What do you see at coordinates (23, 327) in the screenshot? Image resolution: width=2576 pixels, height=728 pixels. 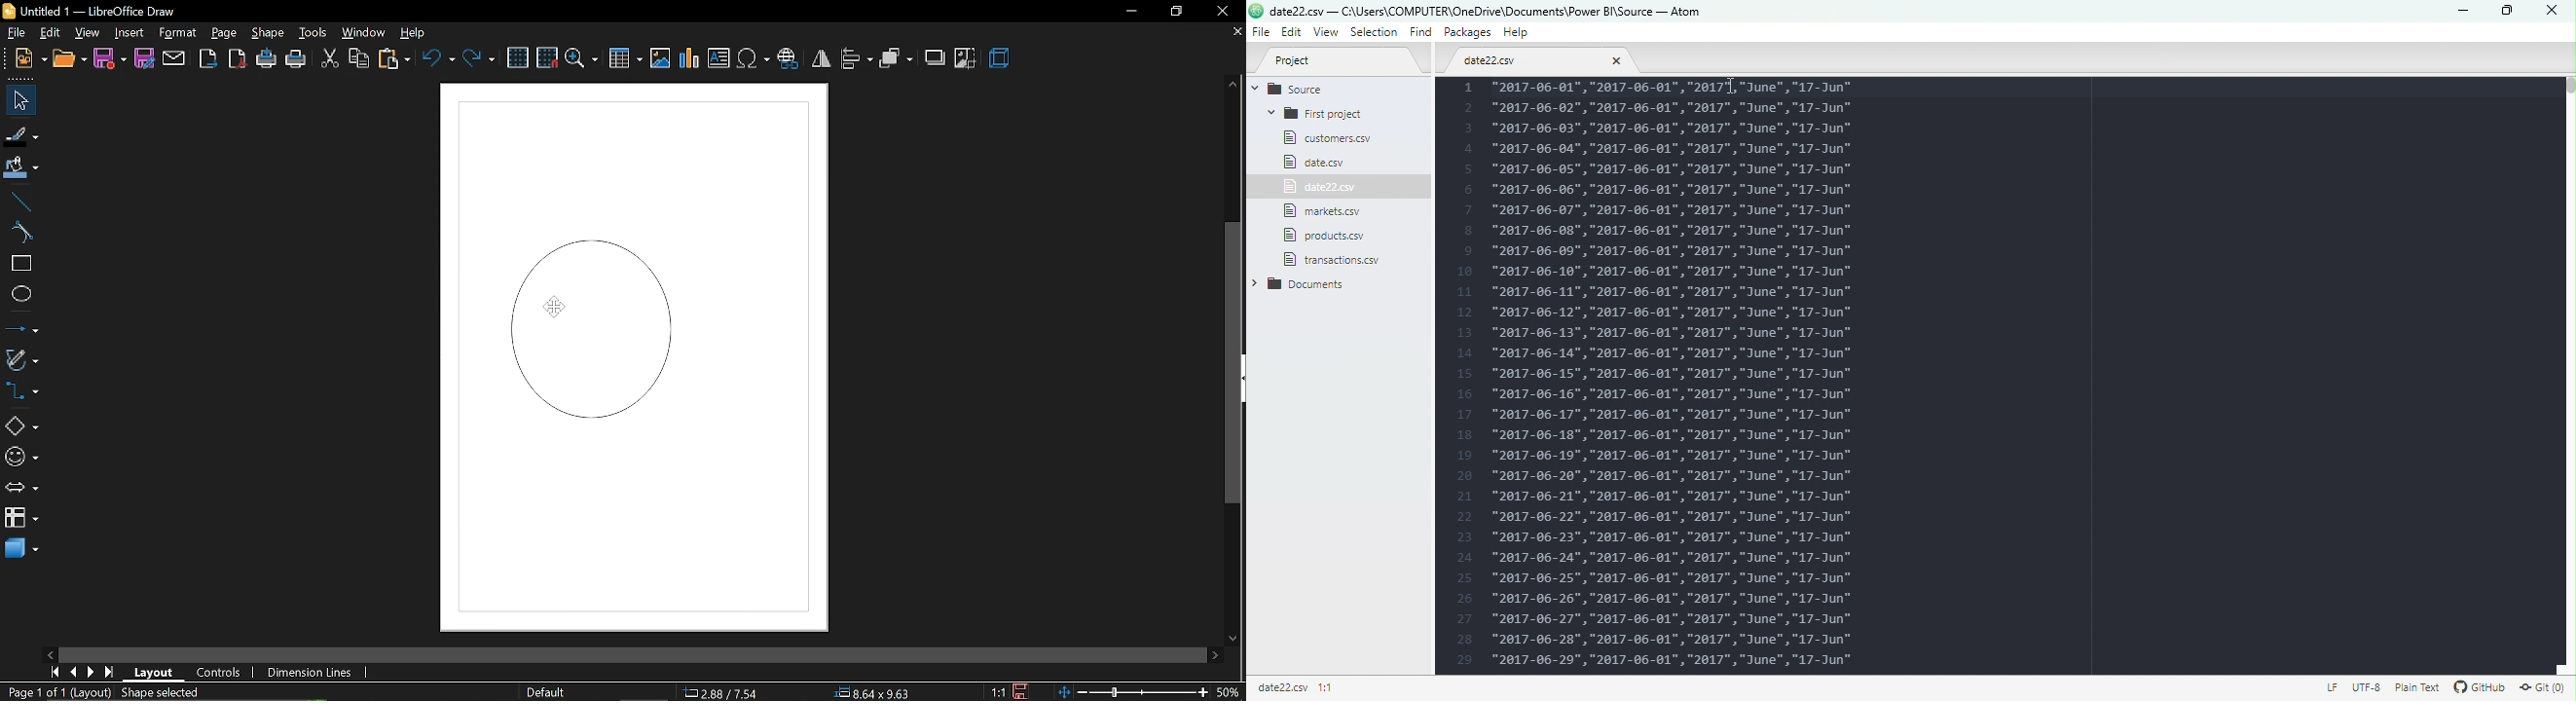 I see `lines and arrows` at bounding box center [23, 327].